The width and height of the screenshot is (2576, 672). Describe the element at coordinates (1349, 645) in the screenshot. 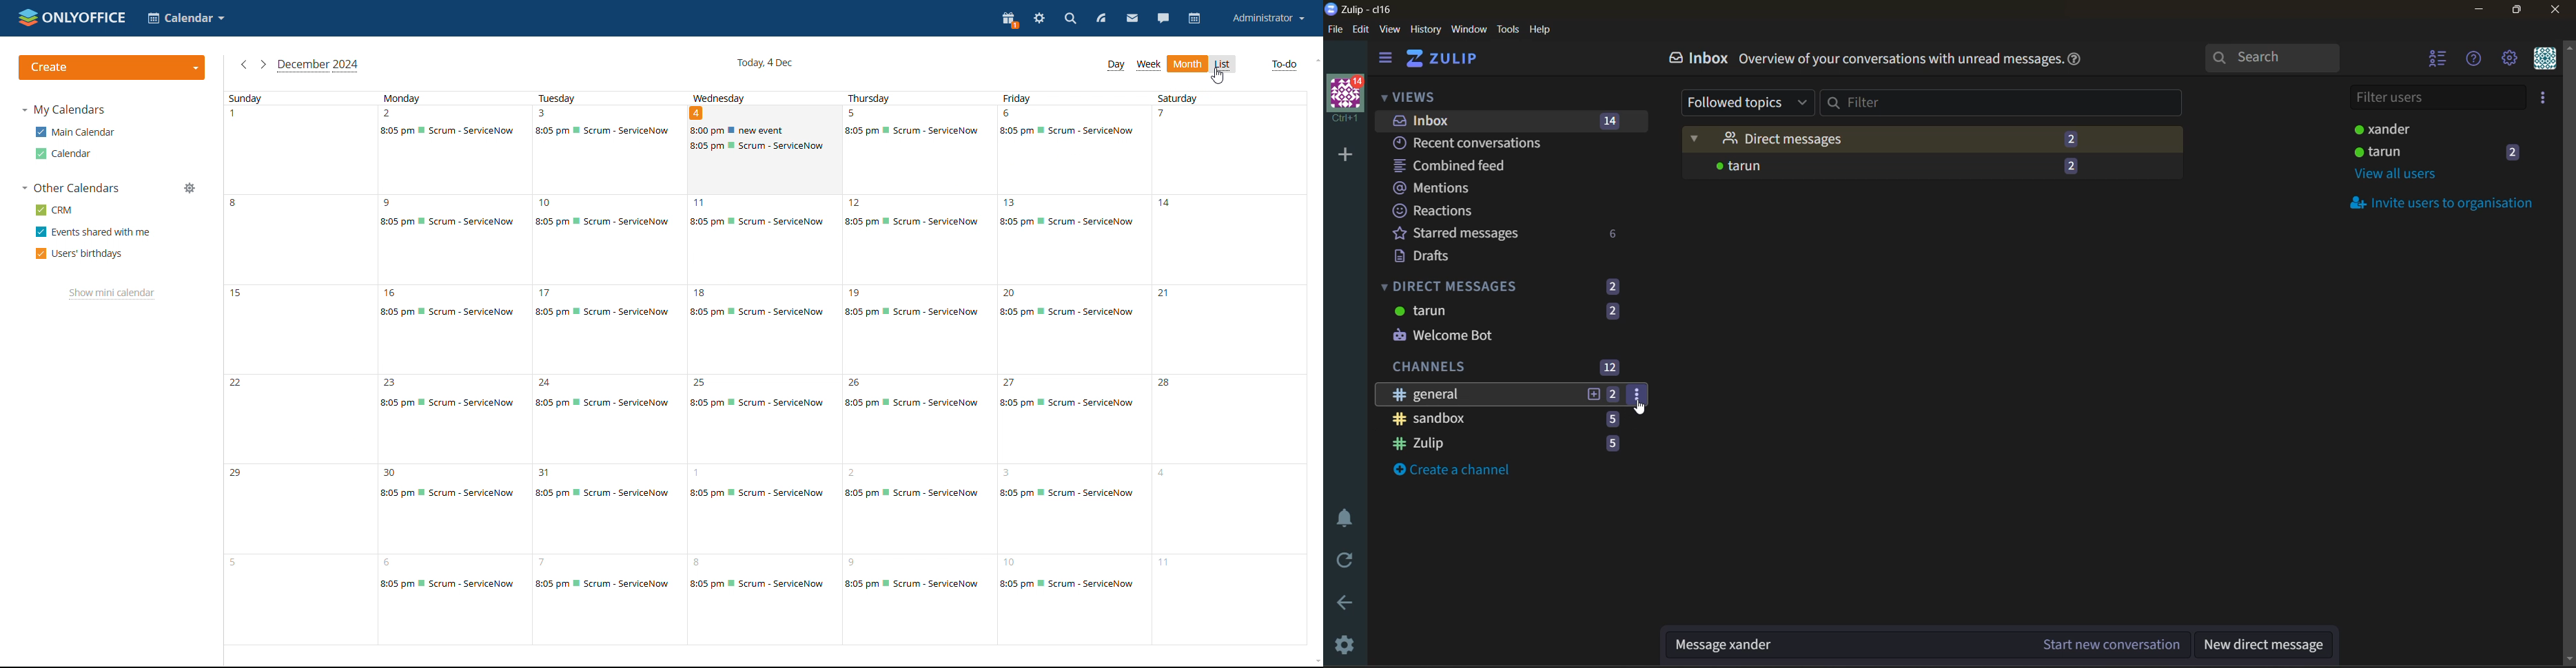

I see `settings` at that location.